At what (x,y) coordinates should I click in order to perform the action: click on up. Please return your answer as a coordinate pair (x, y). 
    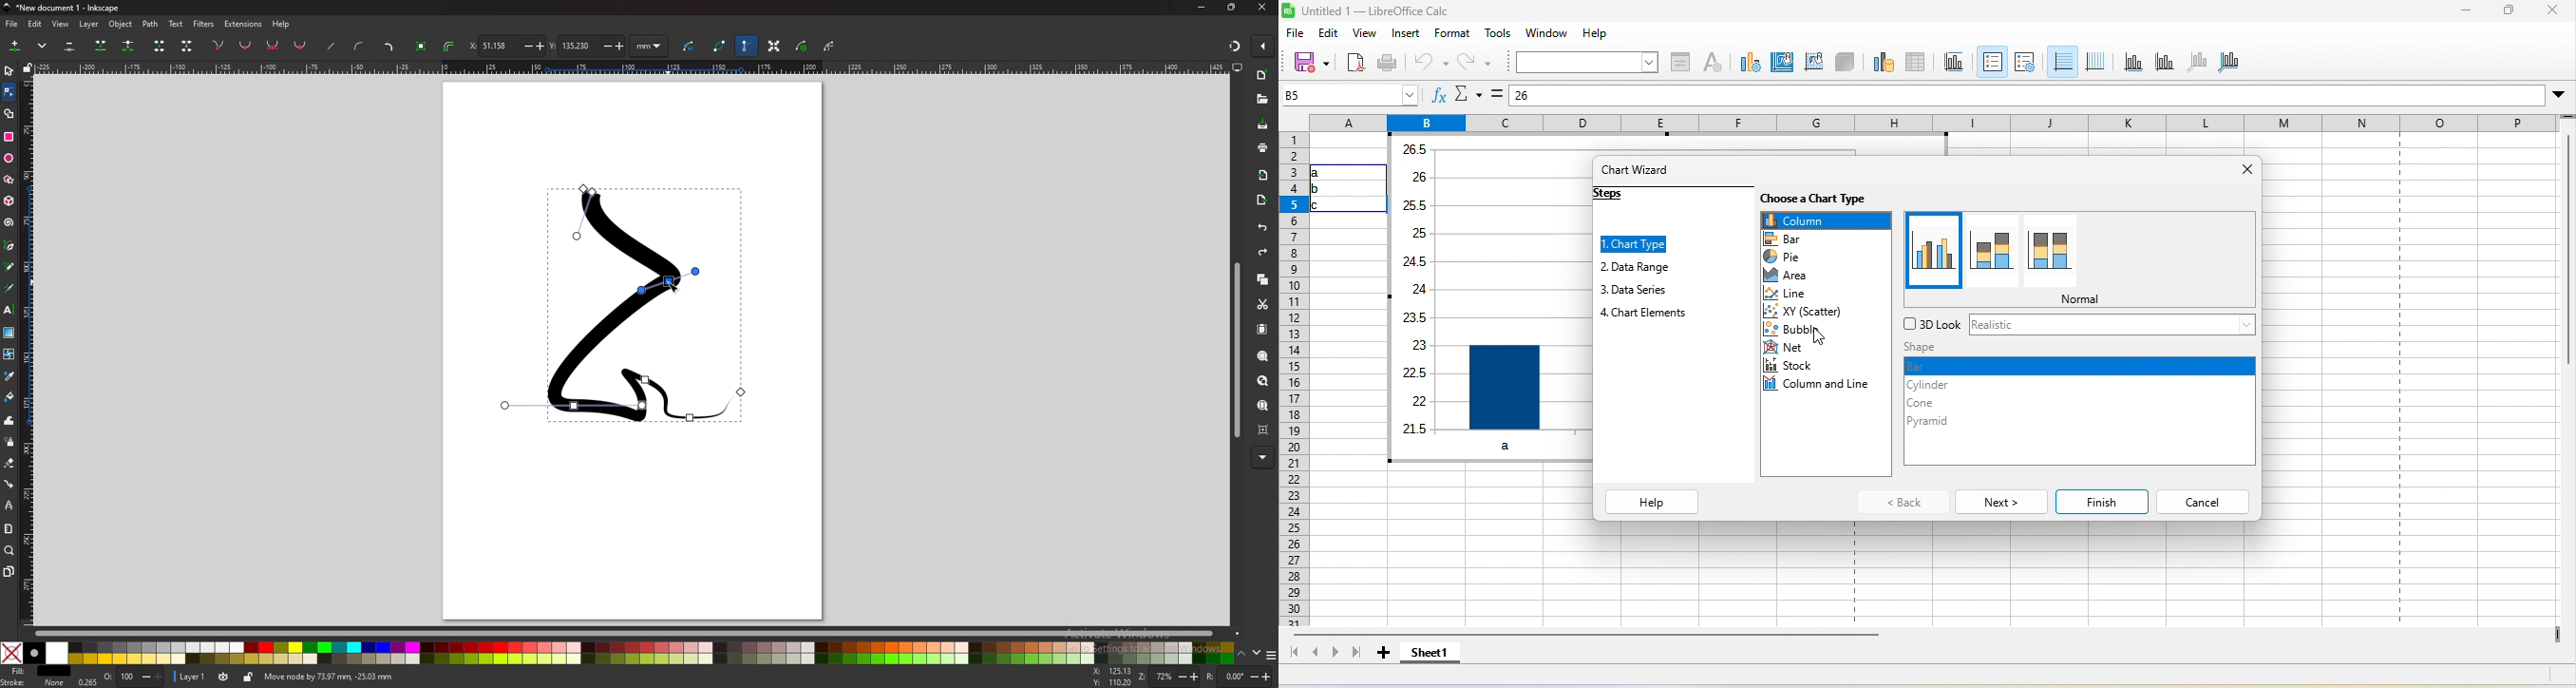
    Looking at the image, I should click on (1243, 654).